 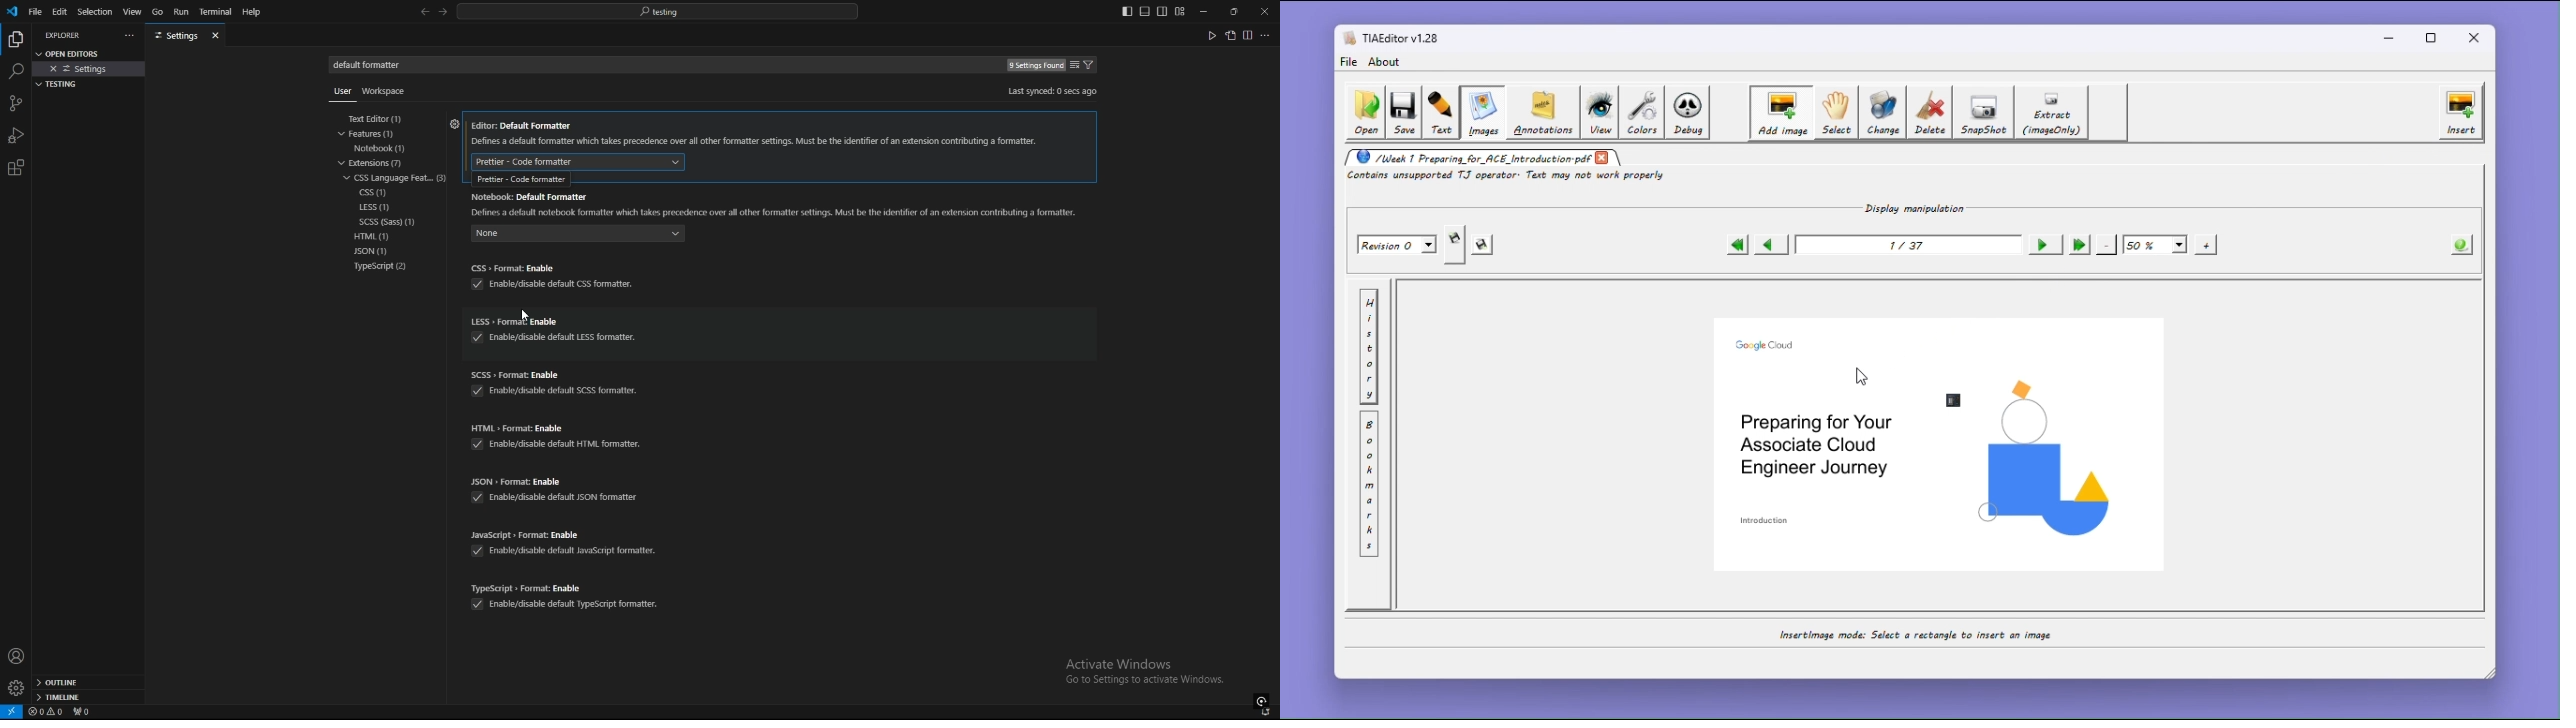 What do you see at coordinates (1884, 112) in the screenshot?
I see `Change` at bounding box center [1884, 112].